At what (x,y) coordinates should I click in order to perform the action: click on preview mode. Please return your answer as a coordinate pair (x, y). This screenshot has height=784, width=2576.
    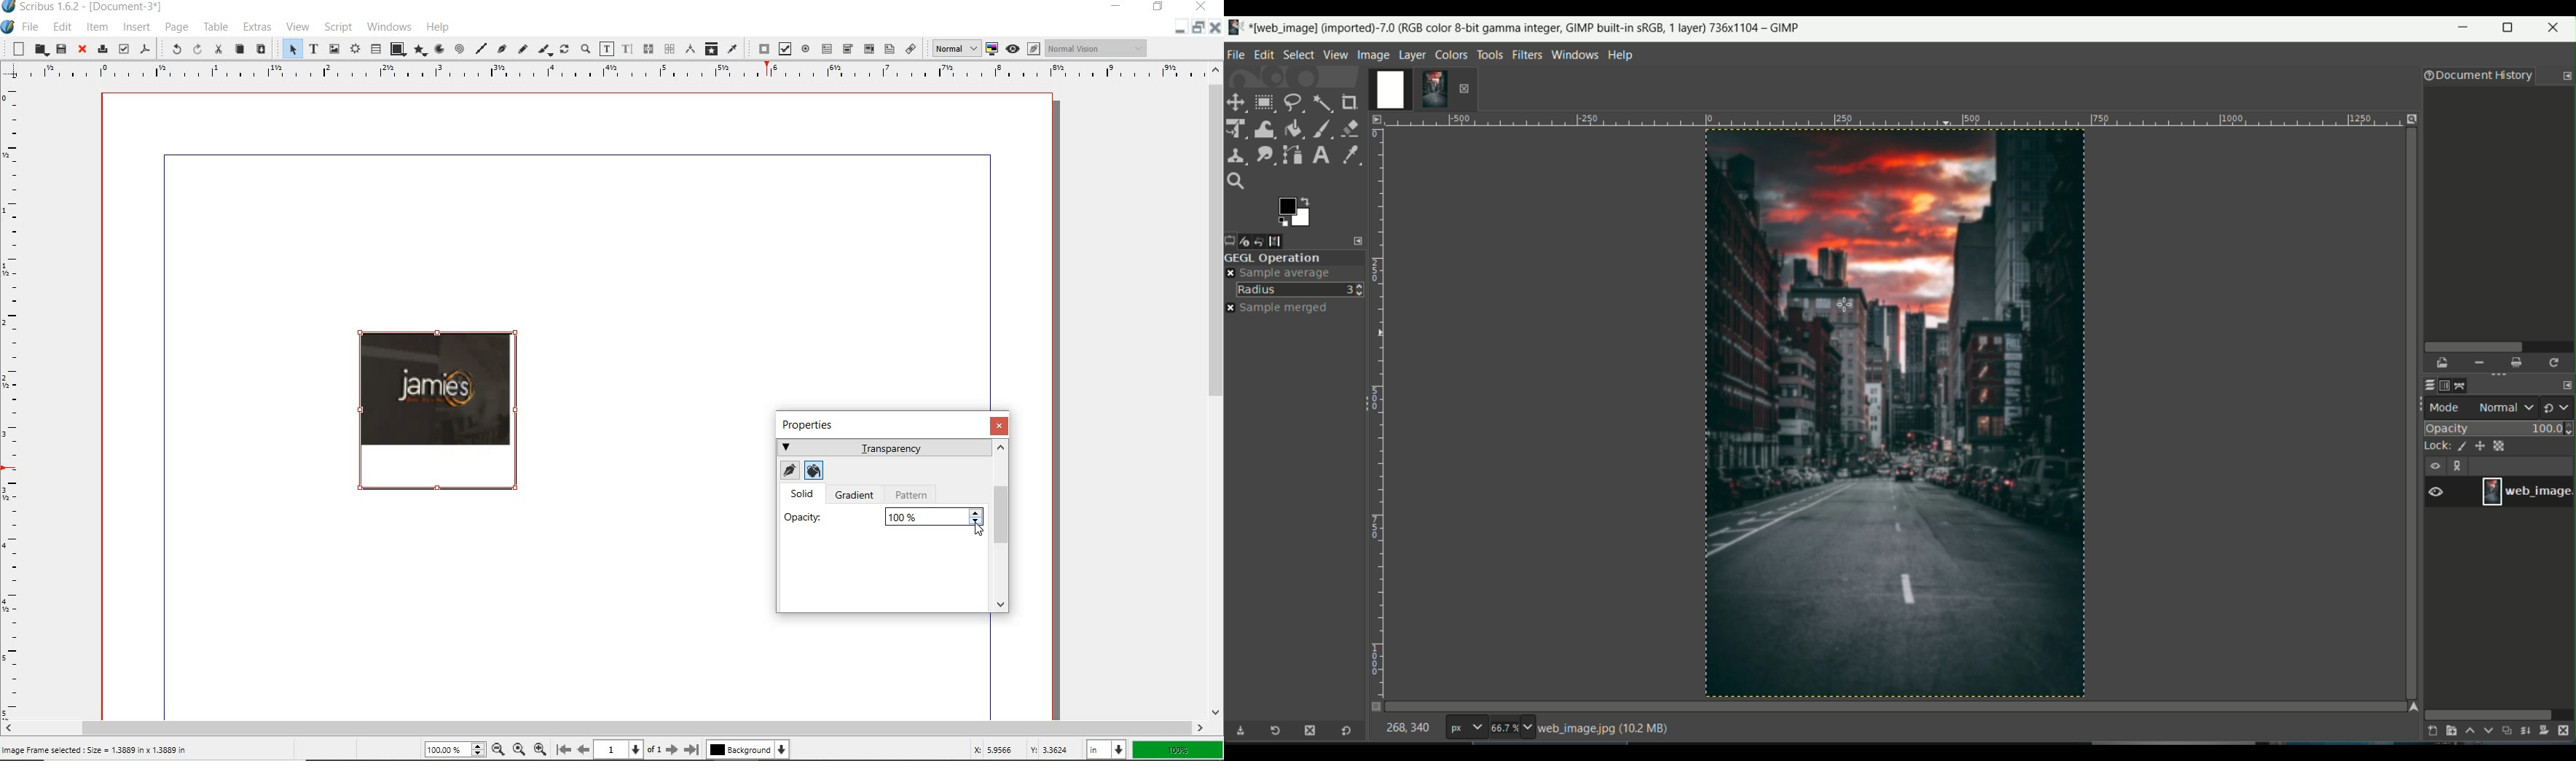
    Looking at the image, I should click on (1024, 48).